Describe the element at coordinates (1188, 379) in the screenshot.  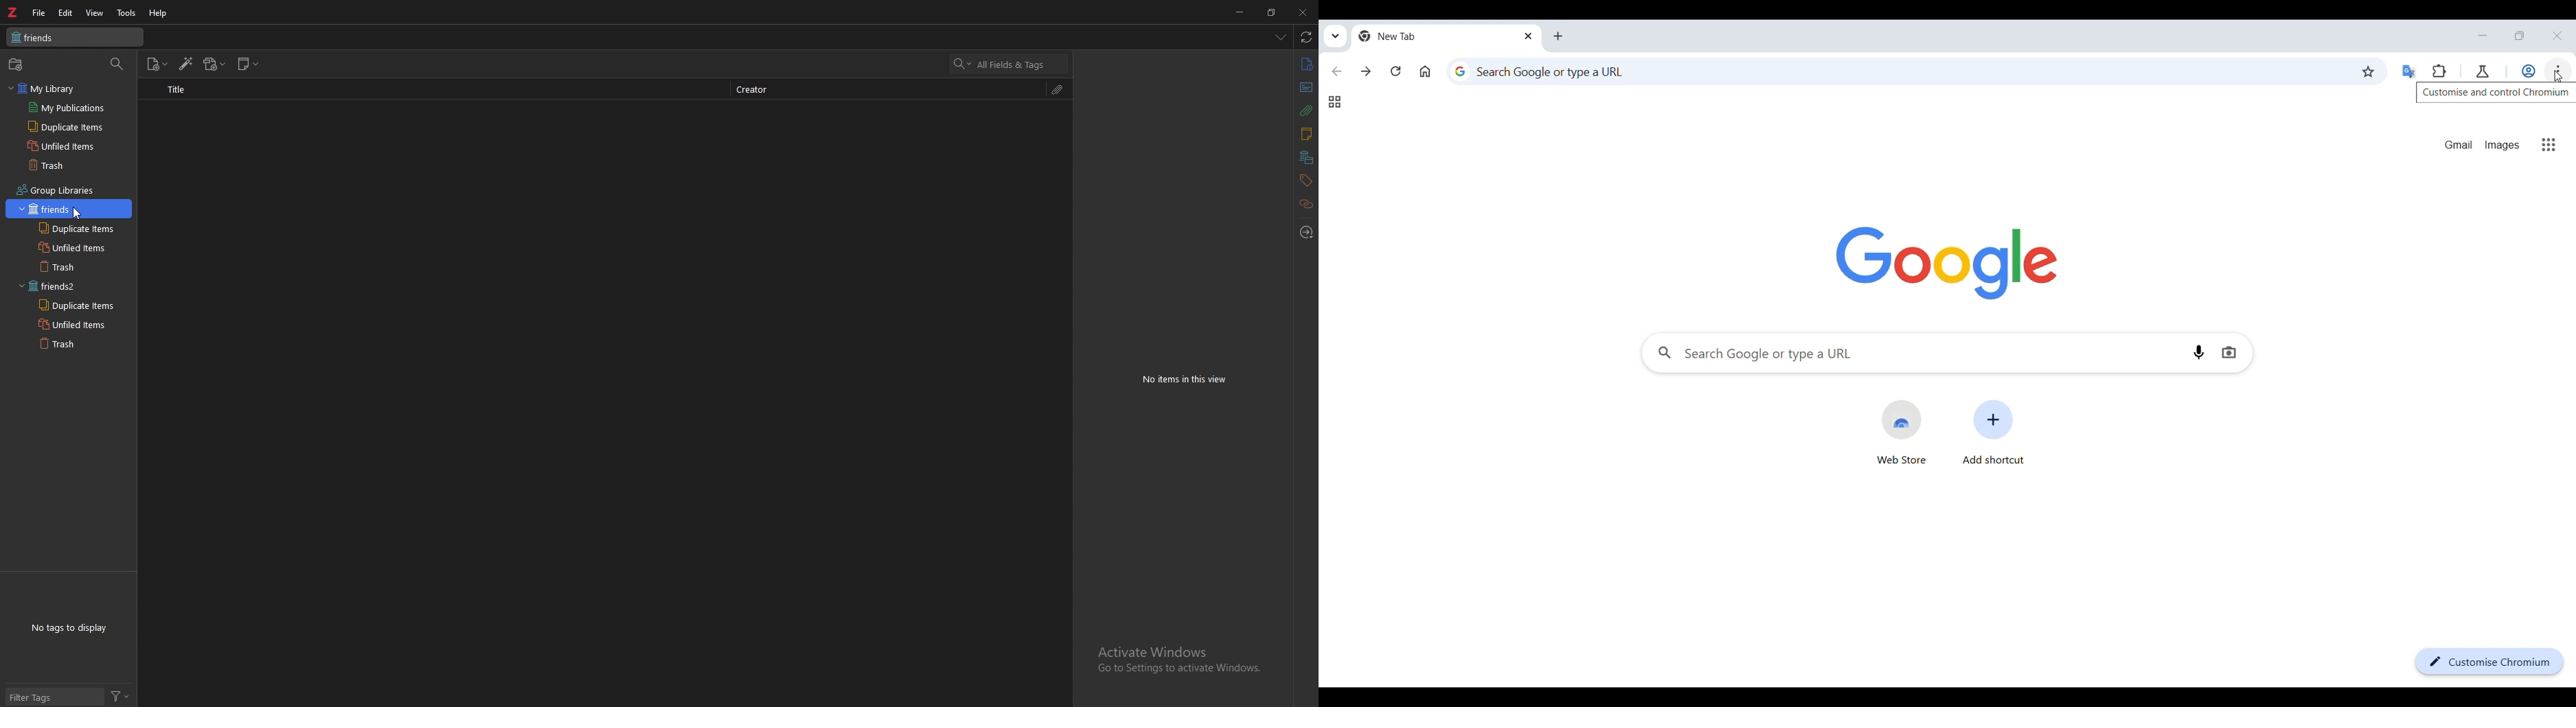
I see `No items in this view` at that location.